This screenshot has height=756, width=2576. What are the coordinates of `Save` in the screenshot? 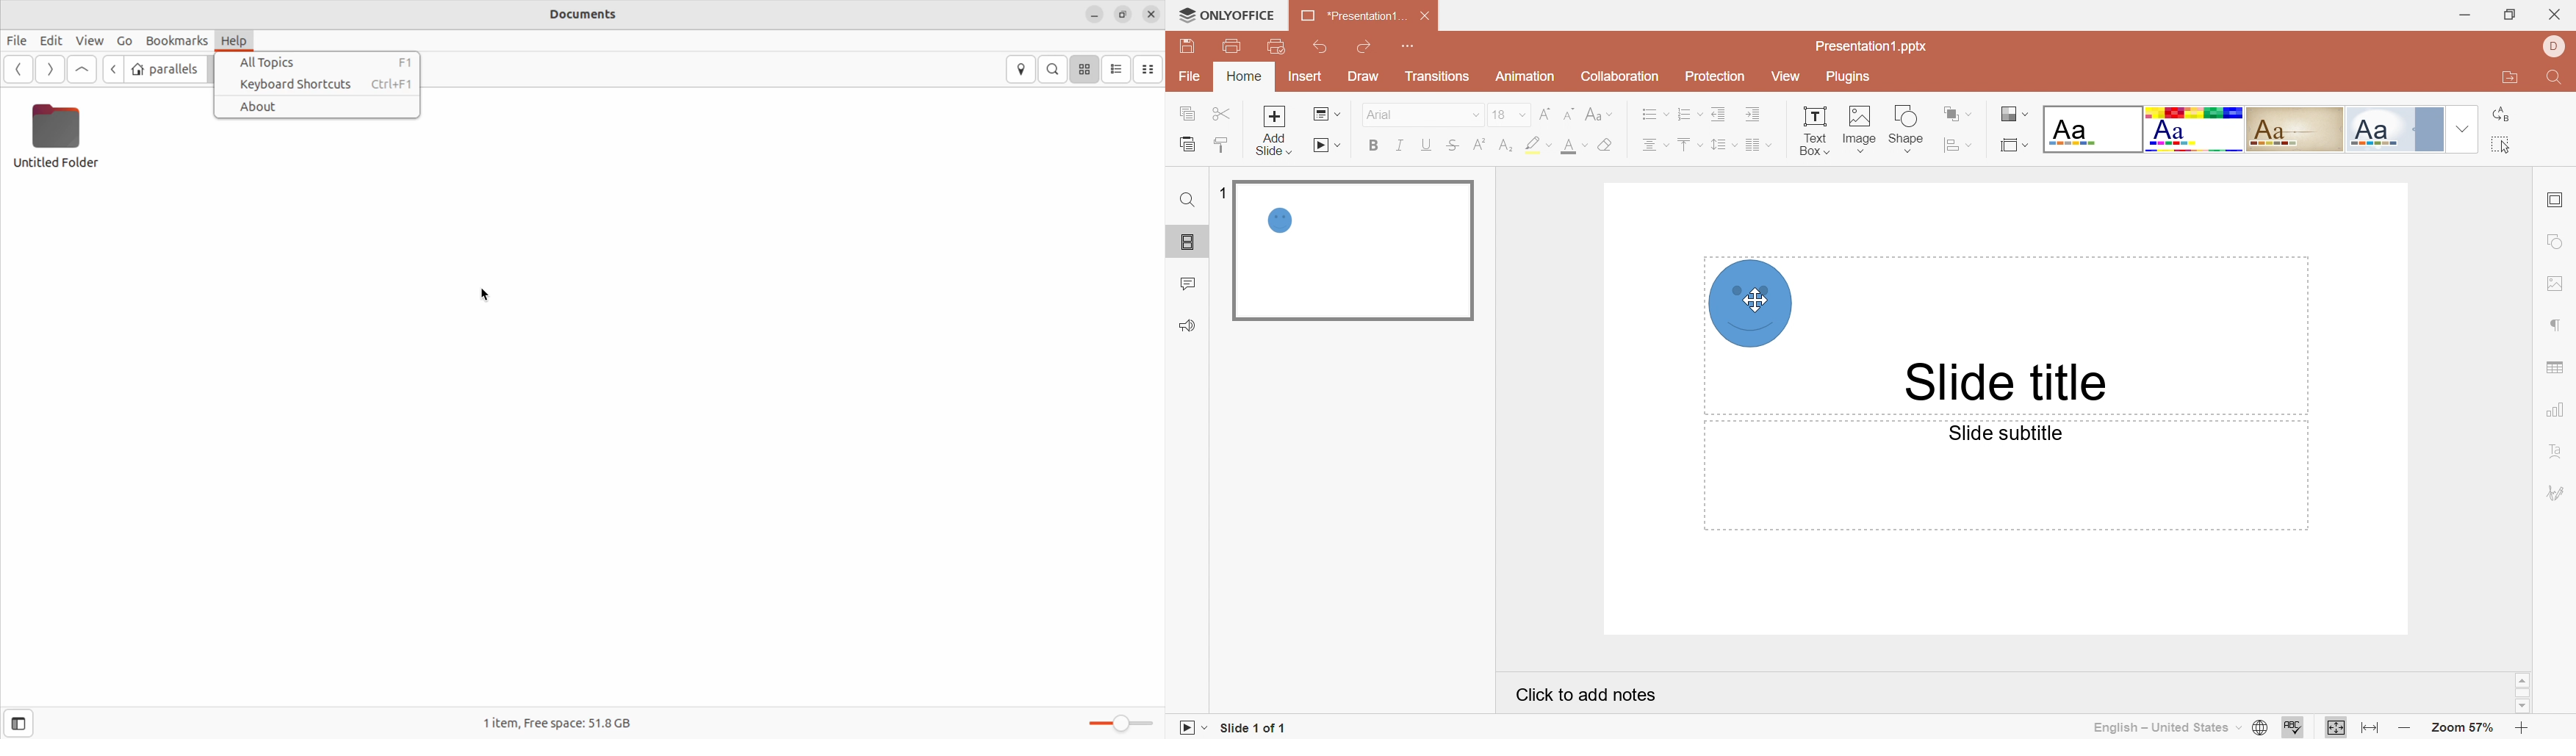 It's located at (1186, 46).